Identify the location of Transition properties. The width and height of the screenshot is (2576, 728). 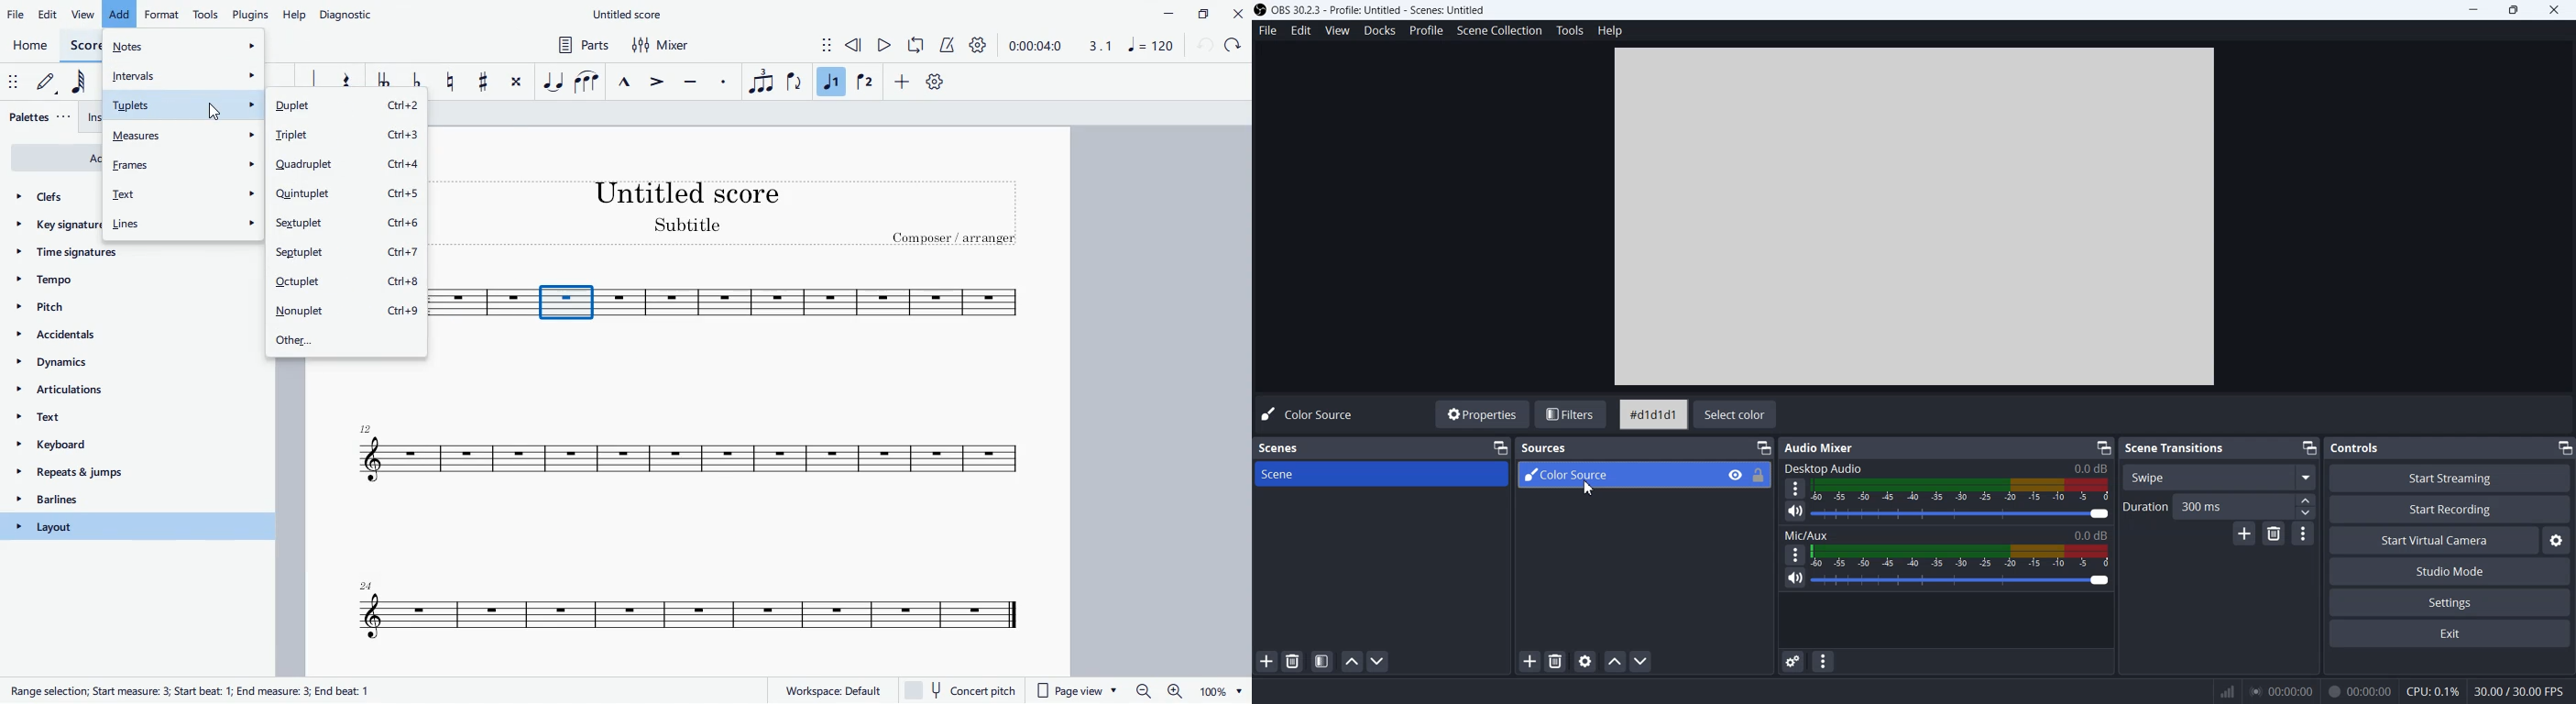
(2303, 533).